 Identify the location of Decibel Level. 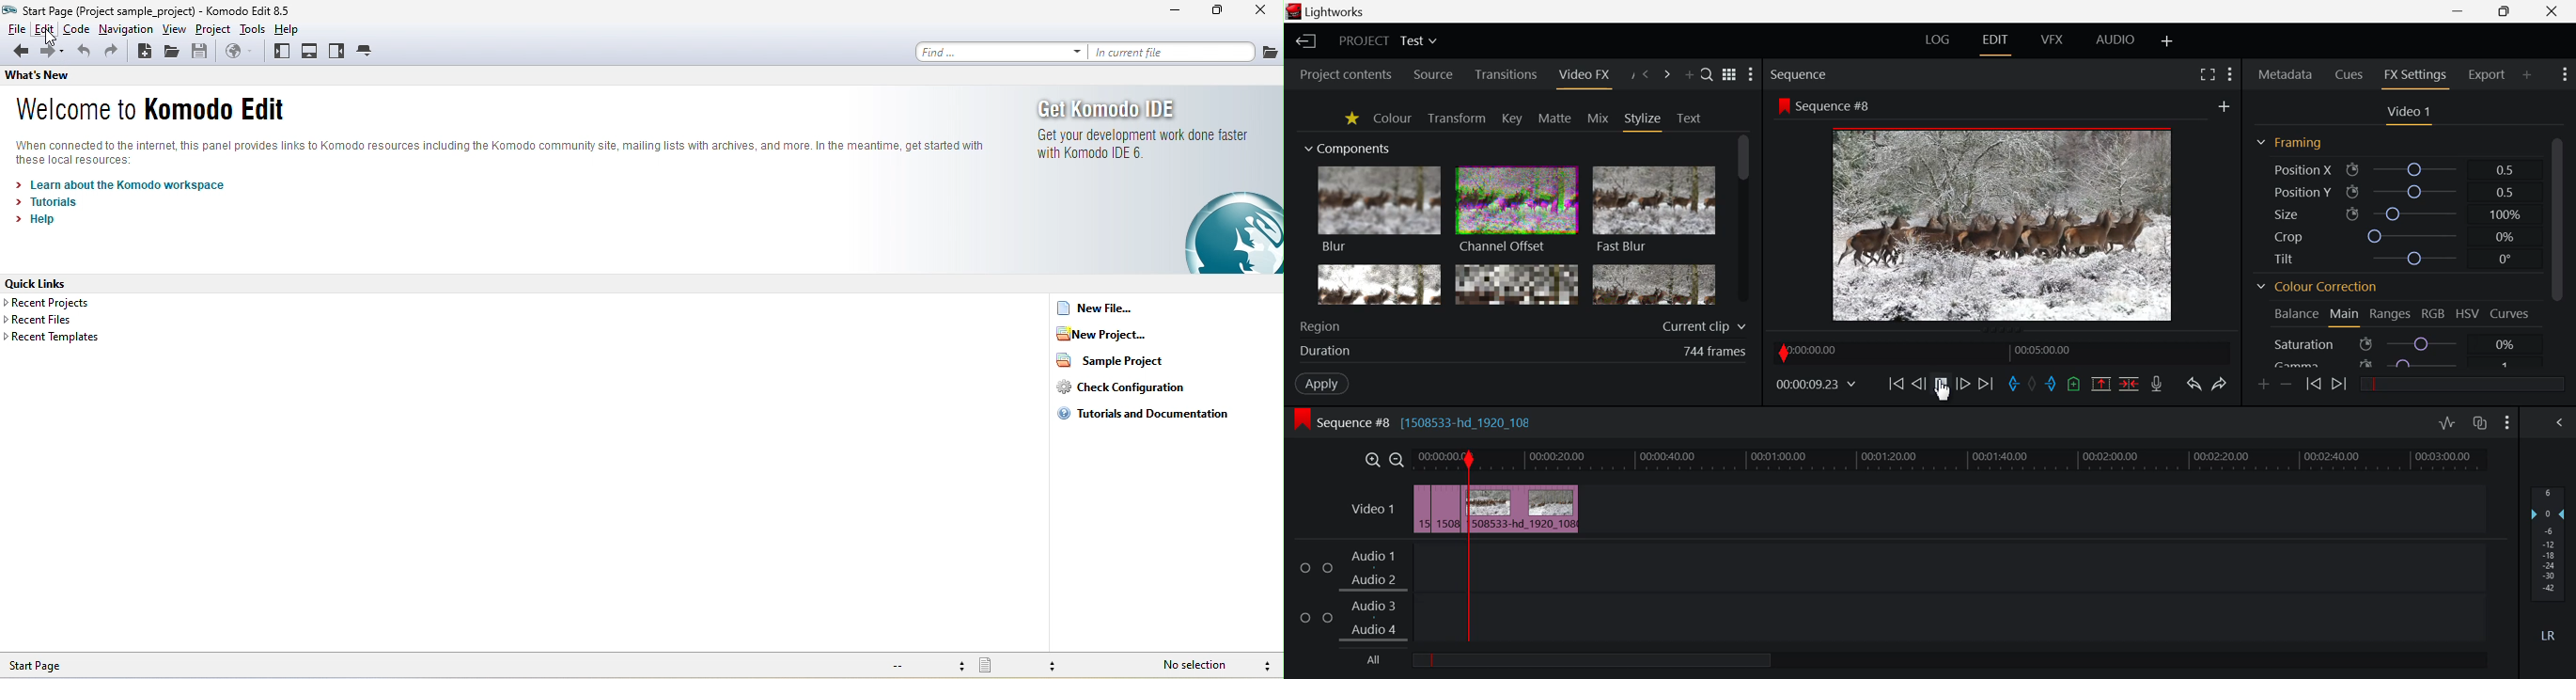
(2549, 560).